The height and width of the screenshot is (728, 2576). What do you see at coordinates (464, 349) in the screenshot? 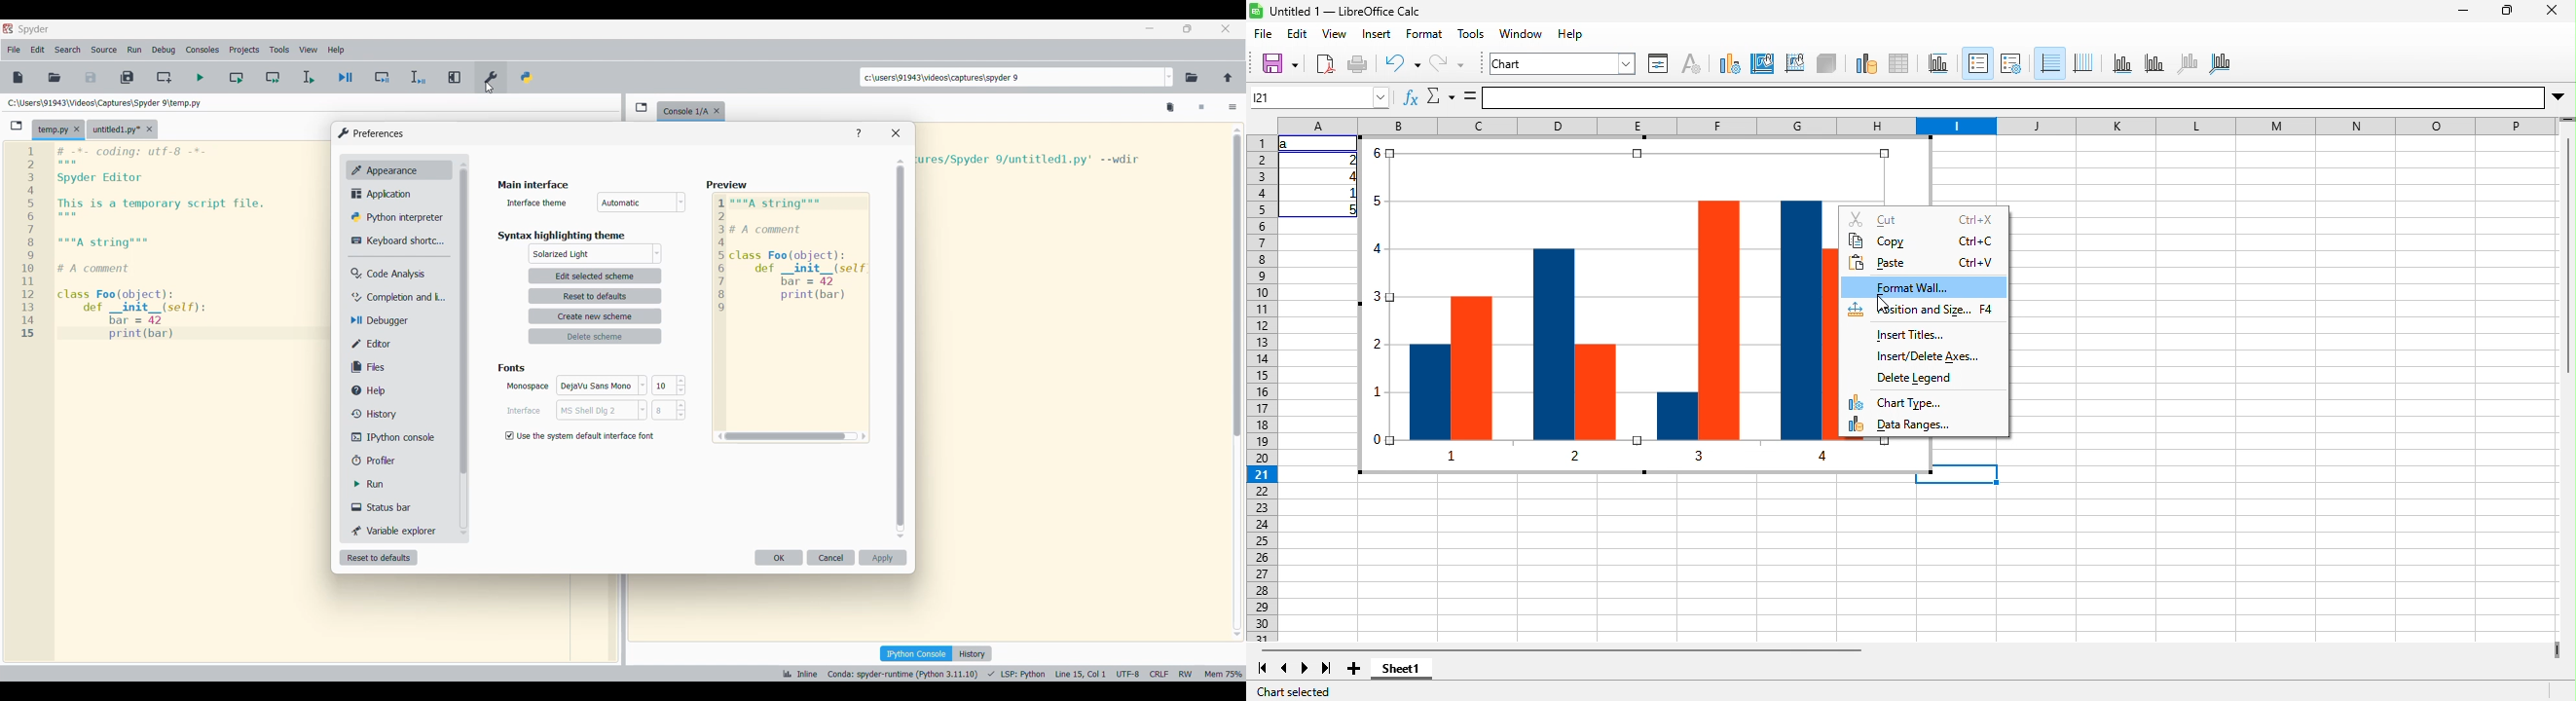
I see `Vertical slide bar` at bounding box center [464, 349].